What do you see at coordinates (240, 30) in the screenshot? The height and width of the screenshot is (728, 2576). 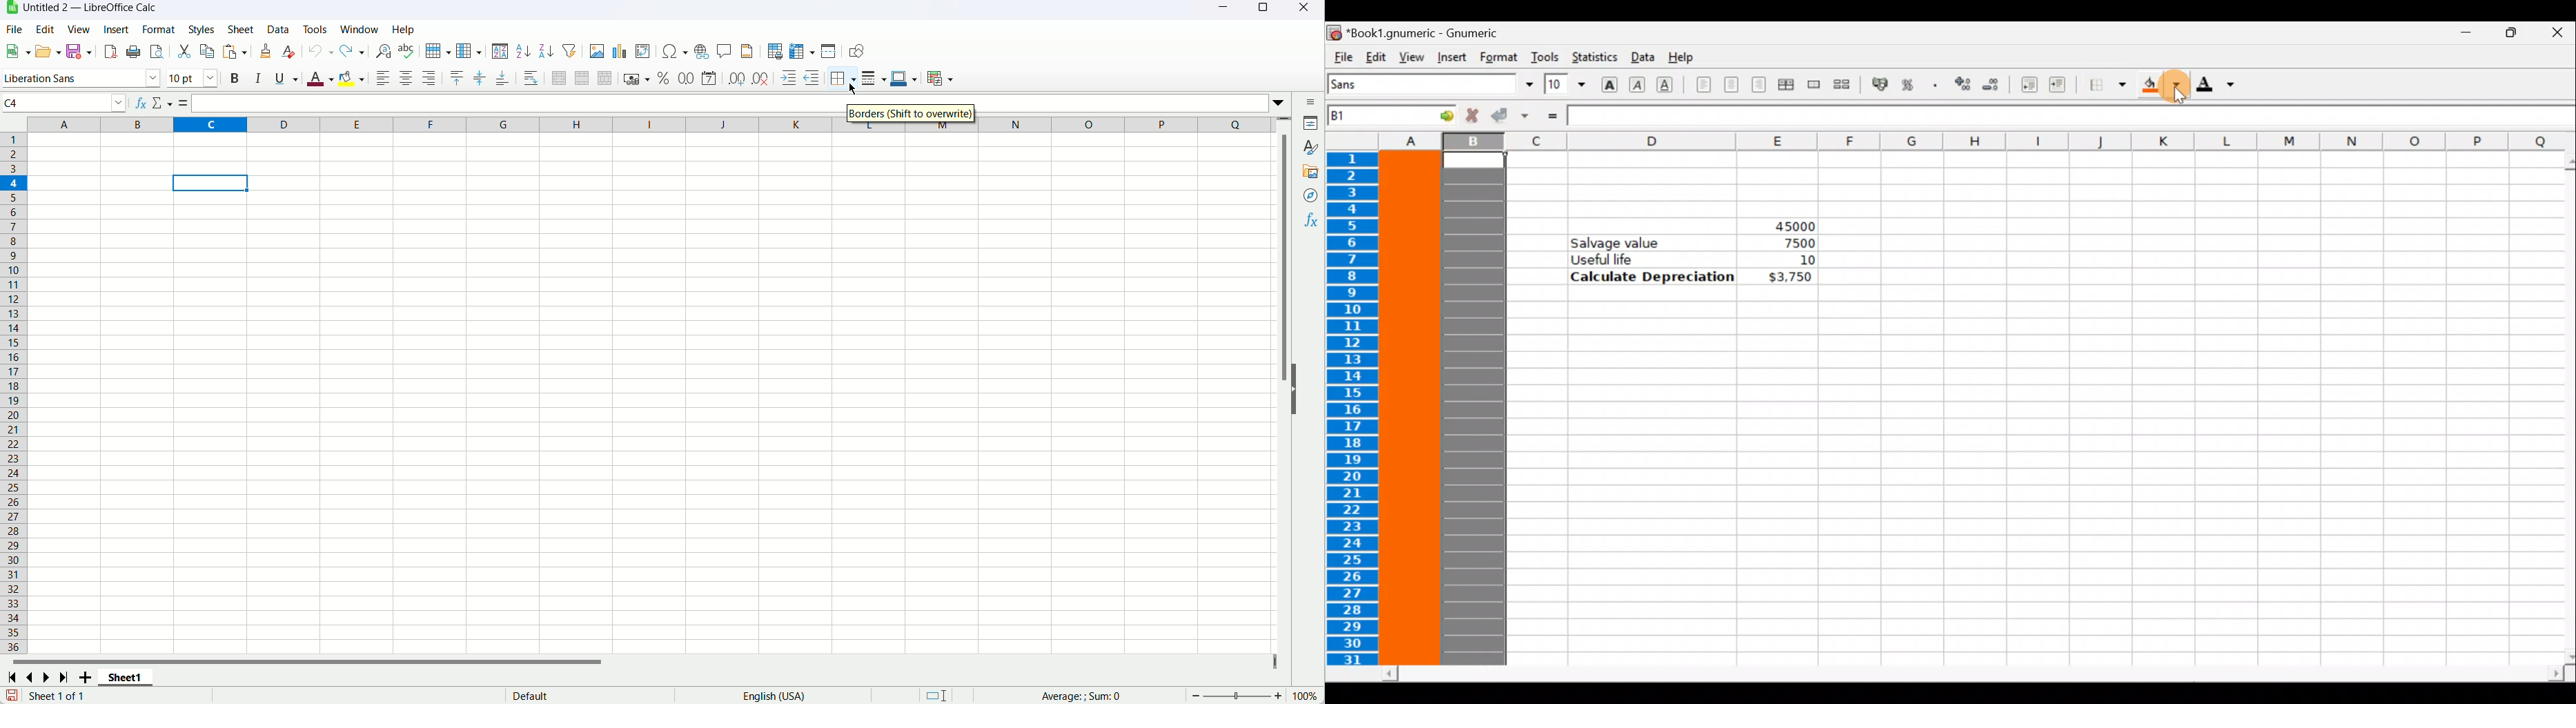 I see `Sheet` at bounding box center [240, 30].